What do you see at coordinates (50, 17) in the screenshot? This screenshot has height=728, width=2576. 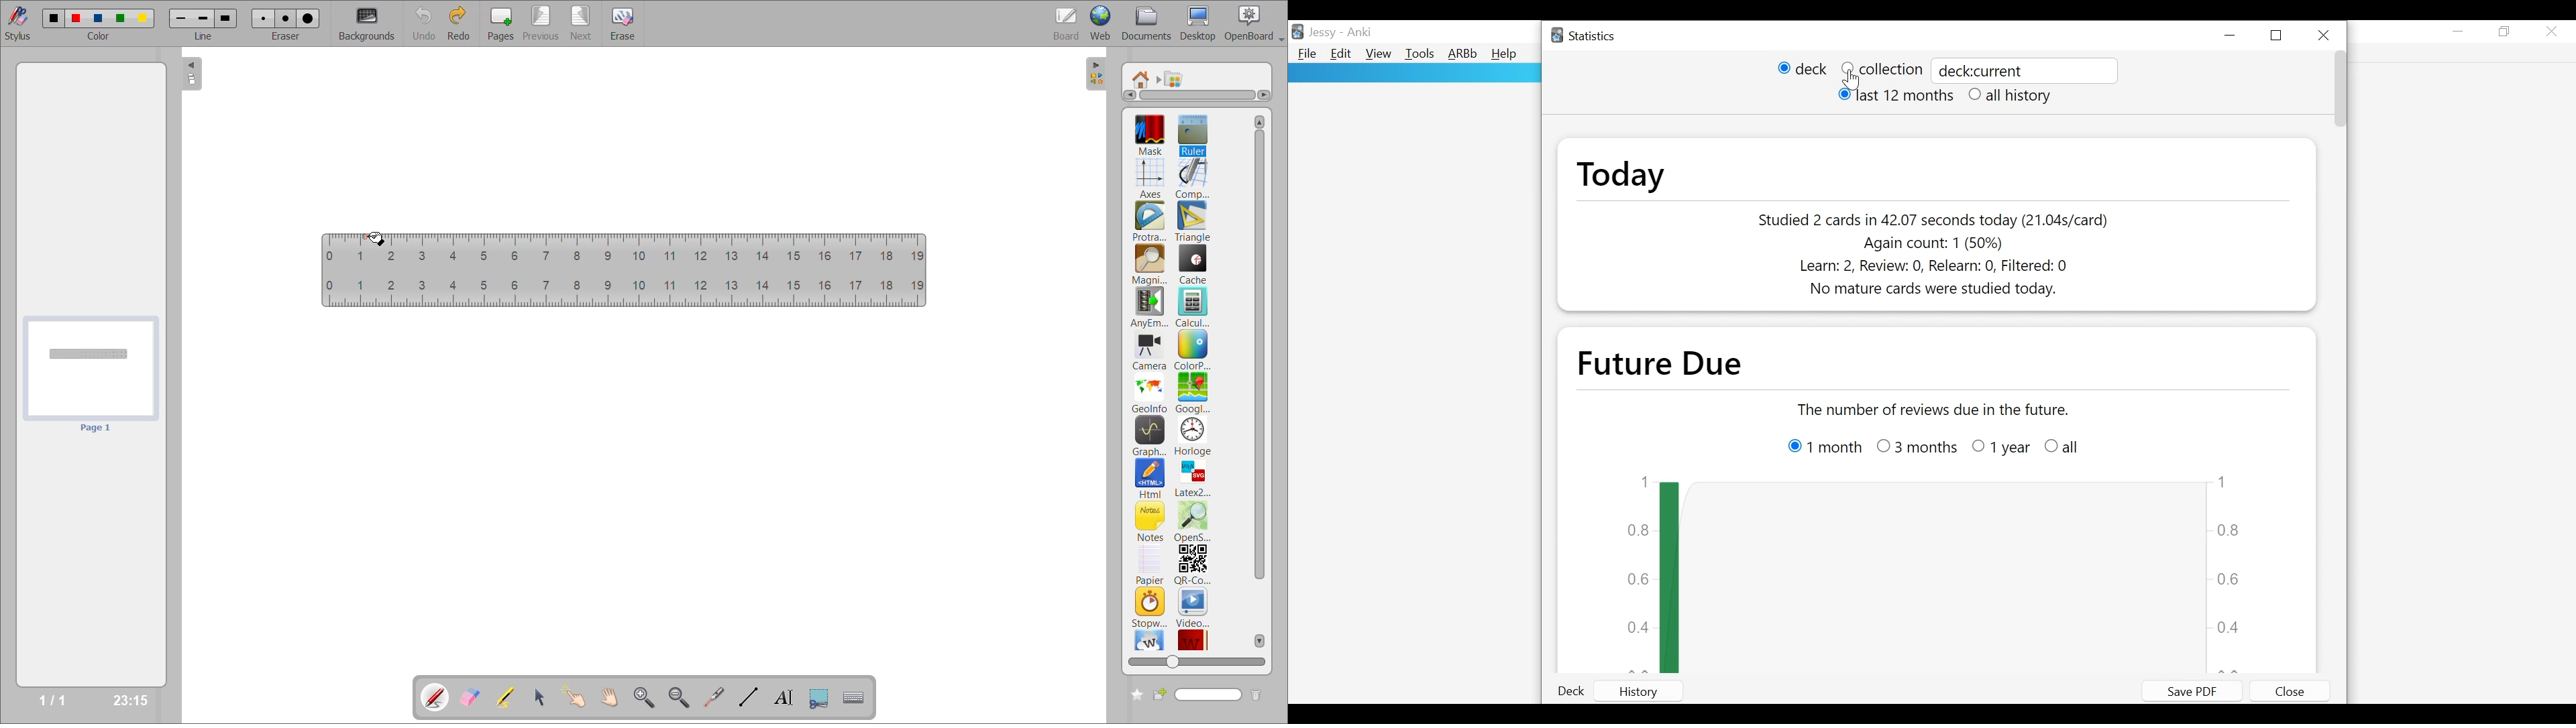 I see `color 1` at bounding box center [50, 17].